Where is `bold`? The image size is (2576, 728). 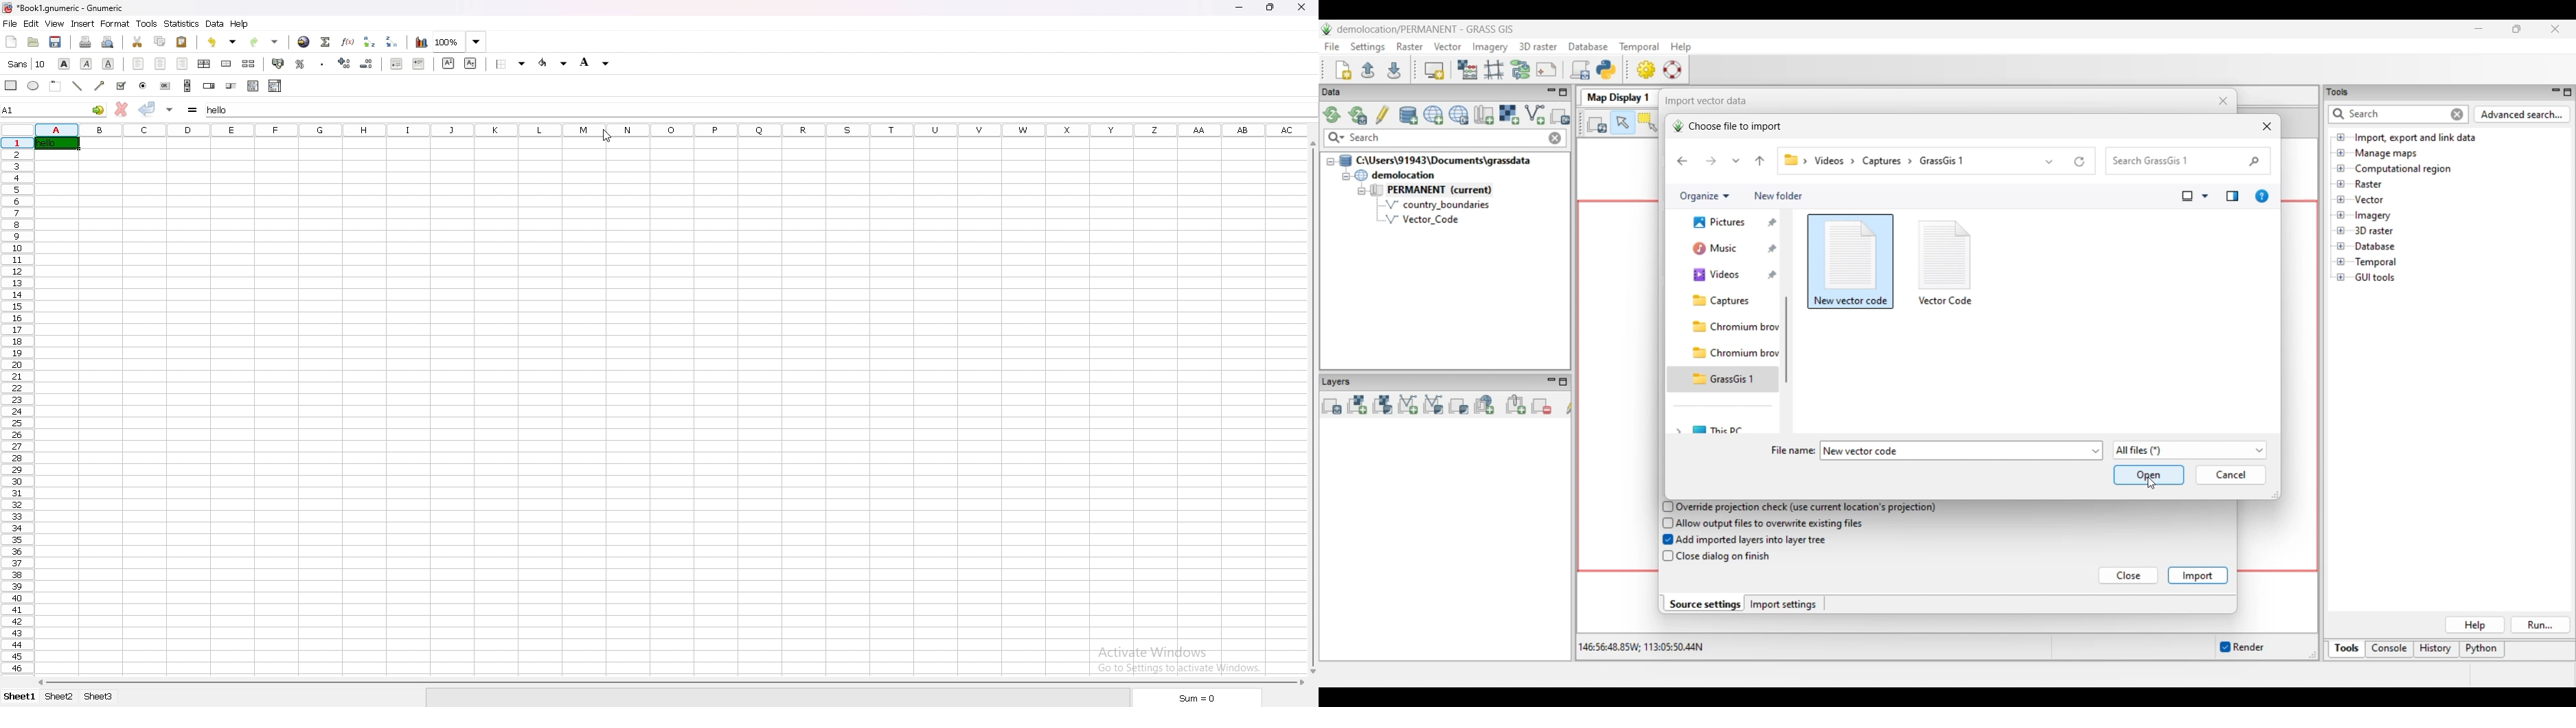
bold is located at coordinates (66, 63).